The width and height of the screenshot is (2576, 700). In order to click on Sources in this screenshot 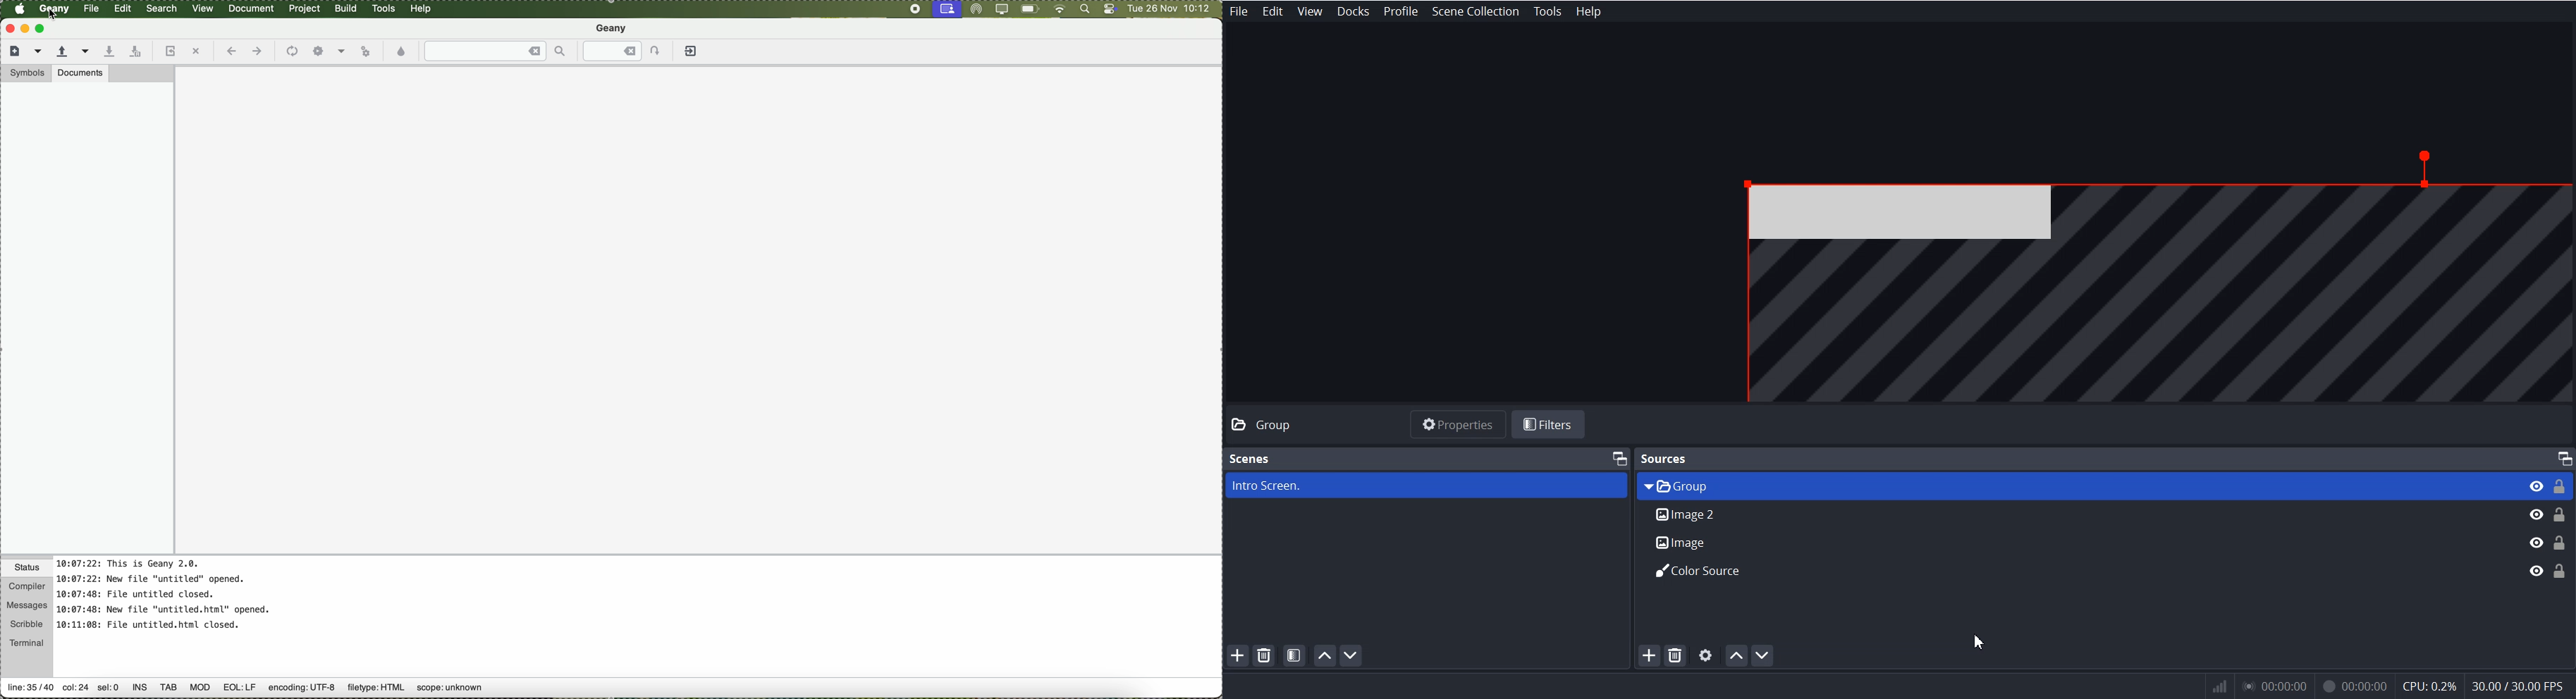, I will do `click(1667, 457)`.